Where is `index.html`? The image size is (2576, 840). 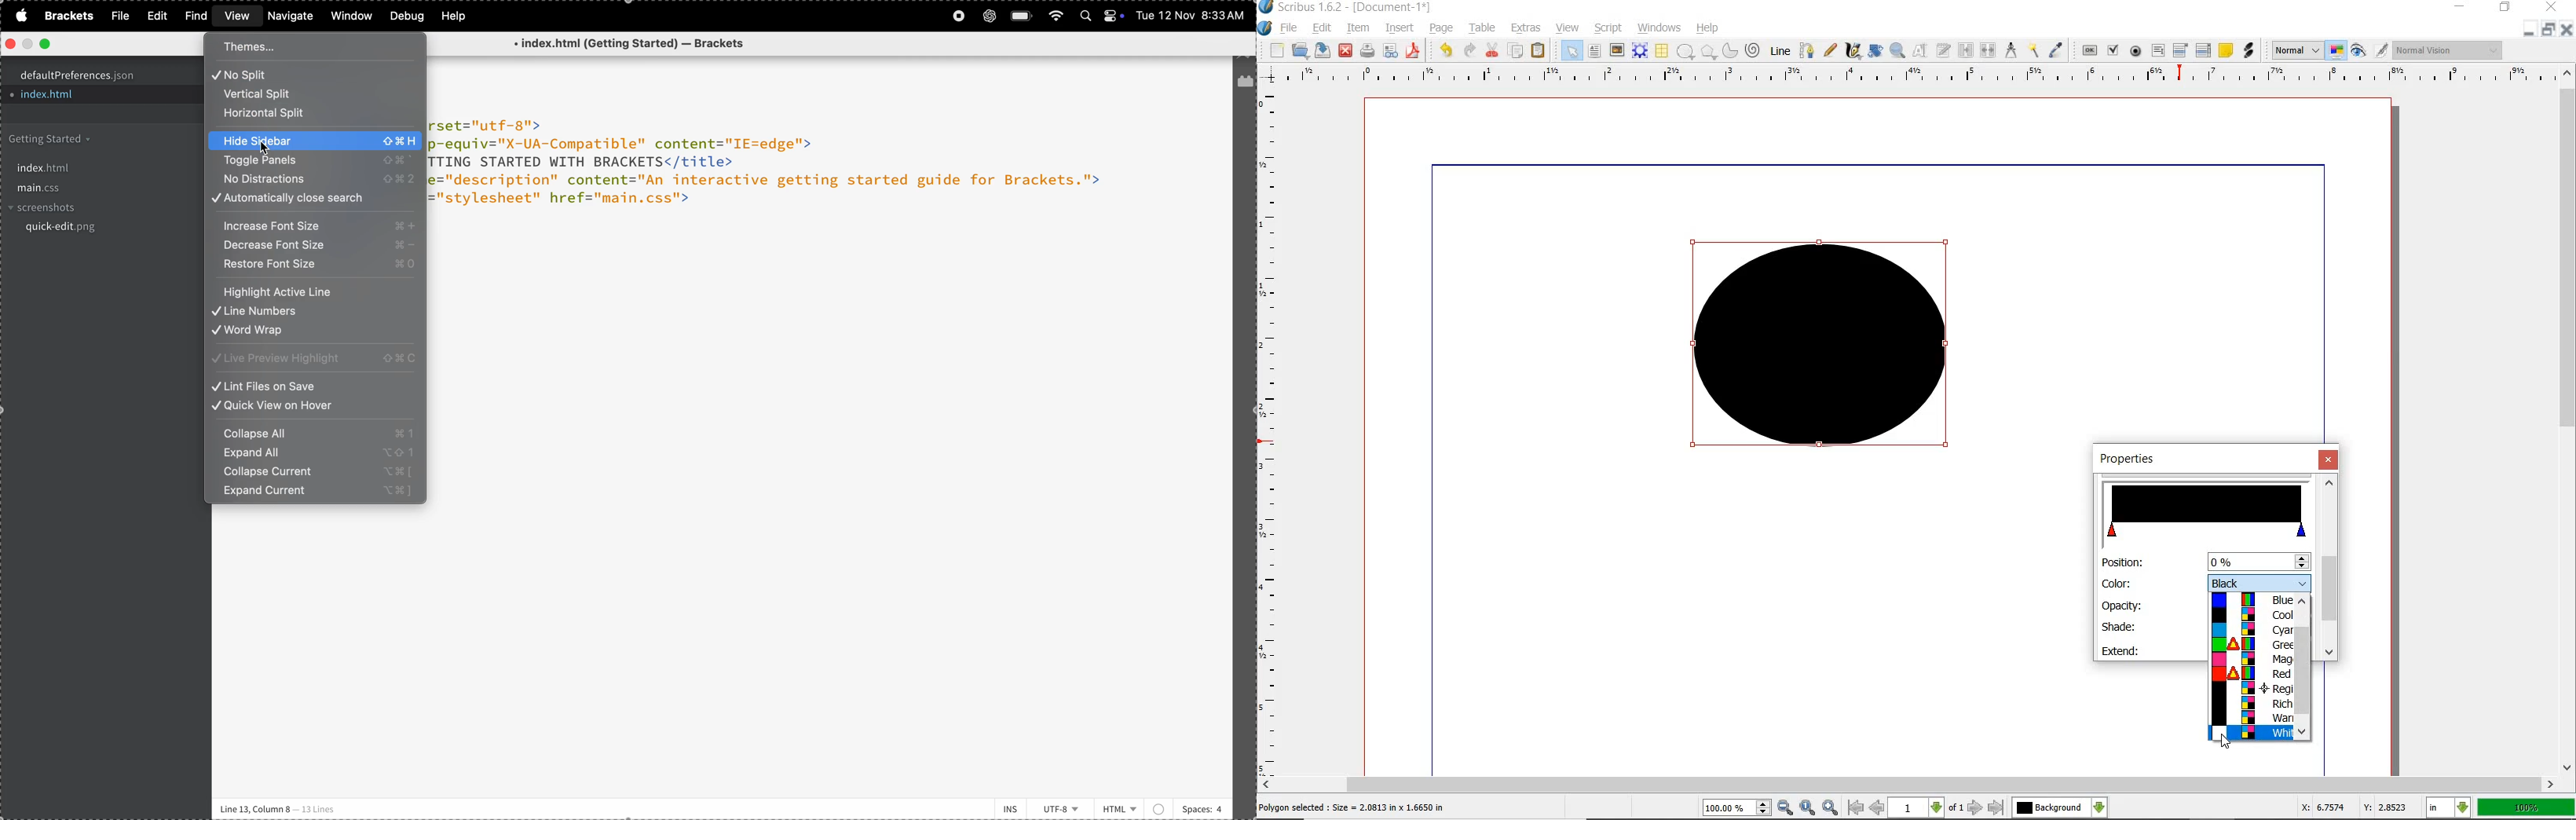
index.html is located at coordinates (83, 165).